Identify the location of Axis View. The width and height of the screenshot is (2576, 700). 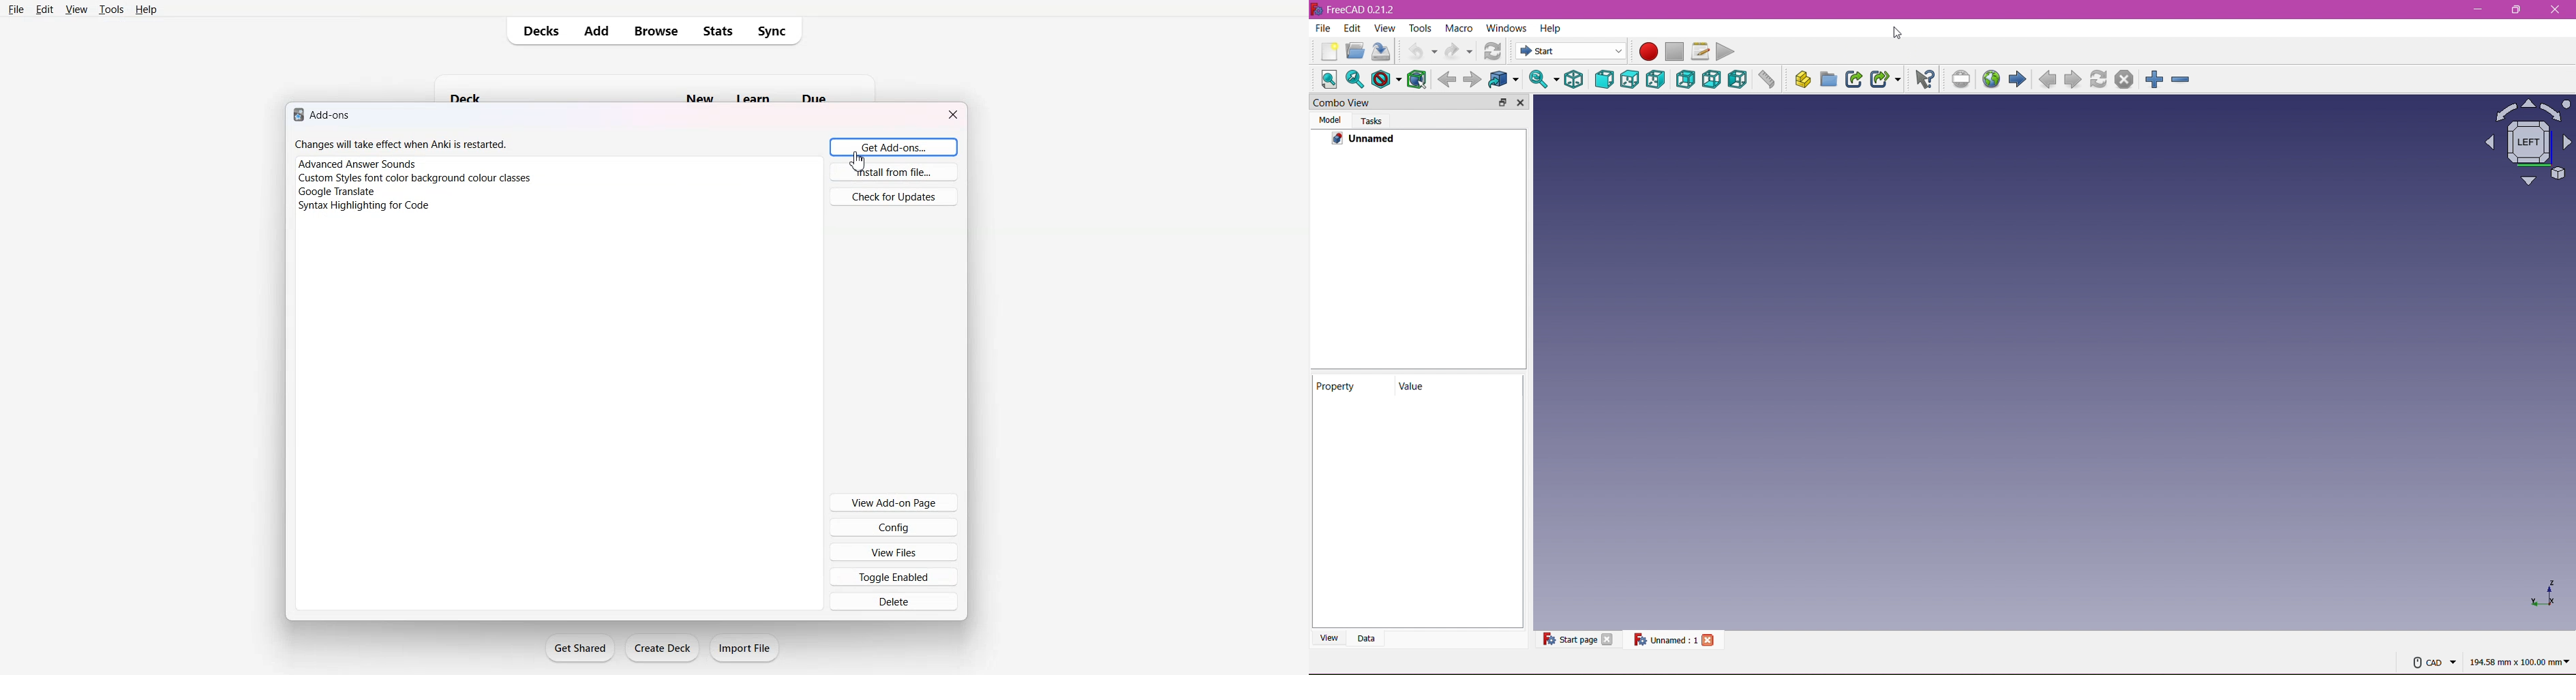
(2530, 141).